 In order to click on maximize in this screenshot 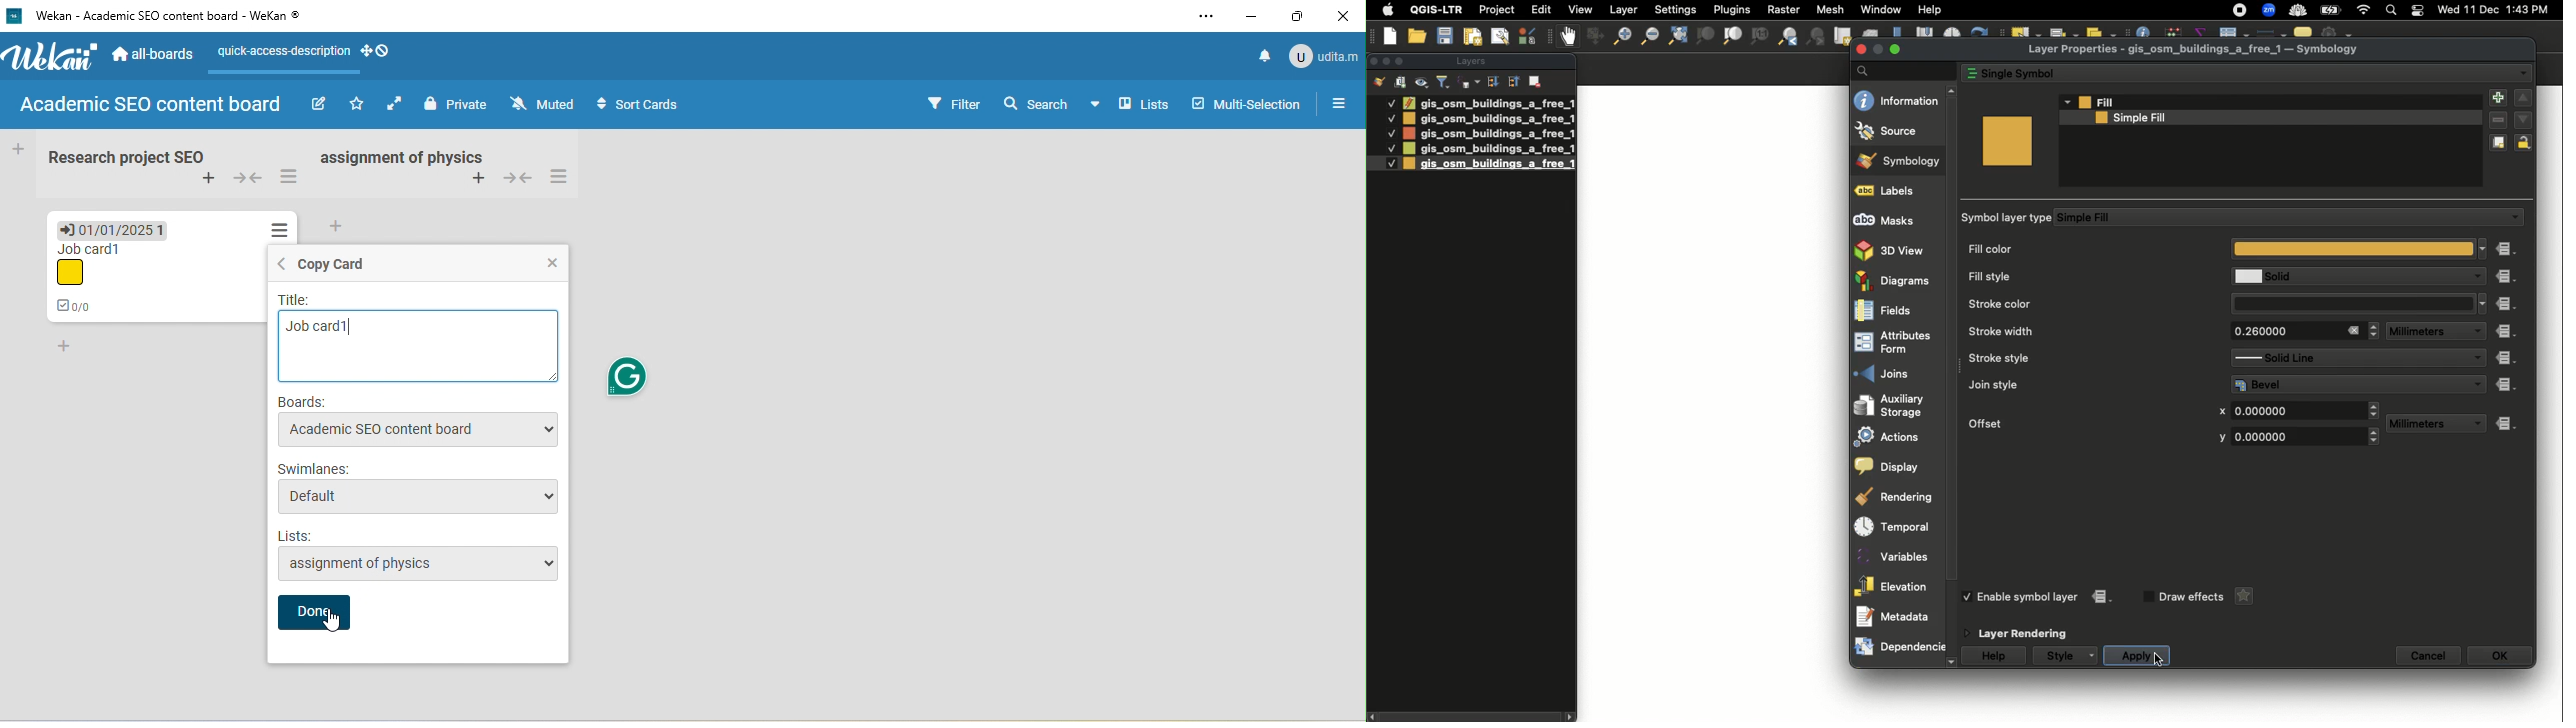, I will do `click(1896, 48)`.